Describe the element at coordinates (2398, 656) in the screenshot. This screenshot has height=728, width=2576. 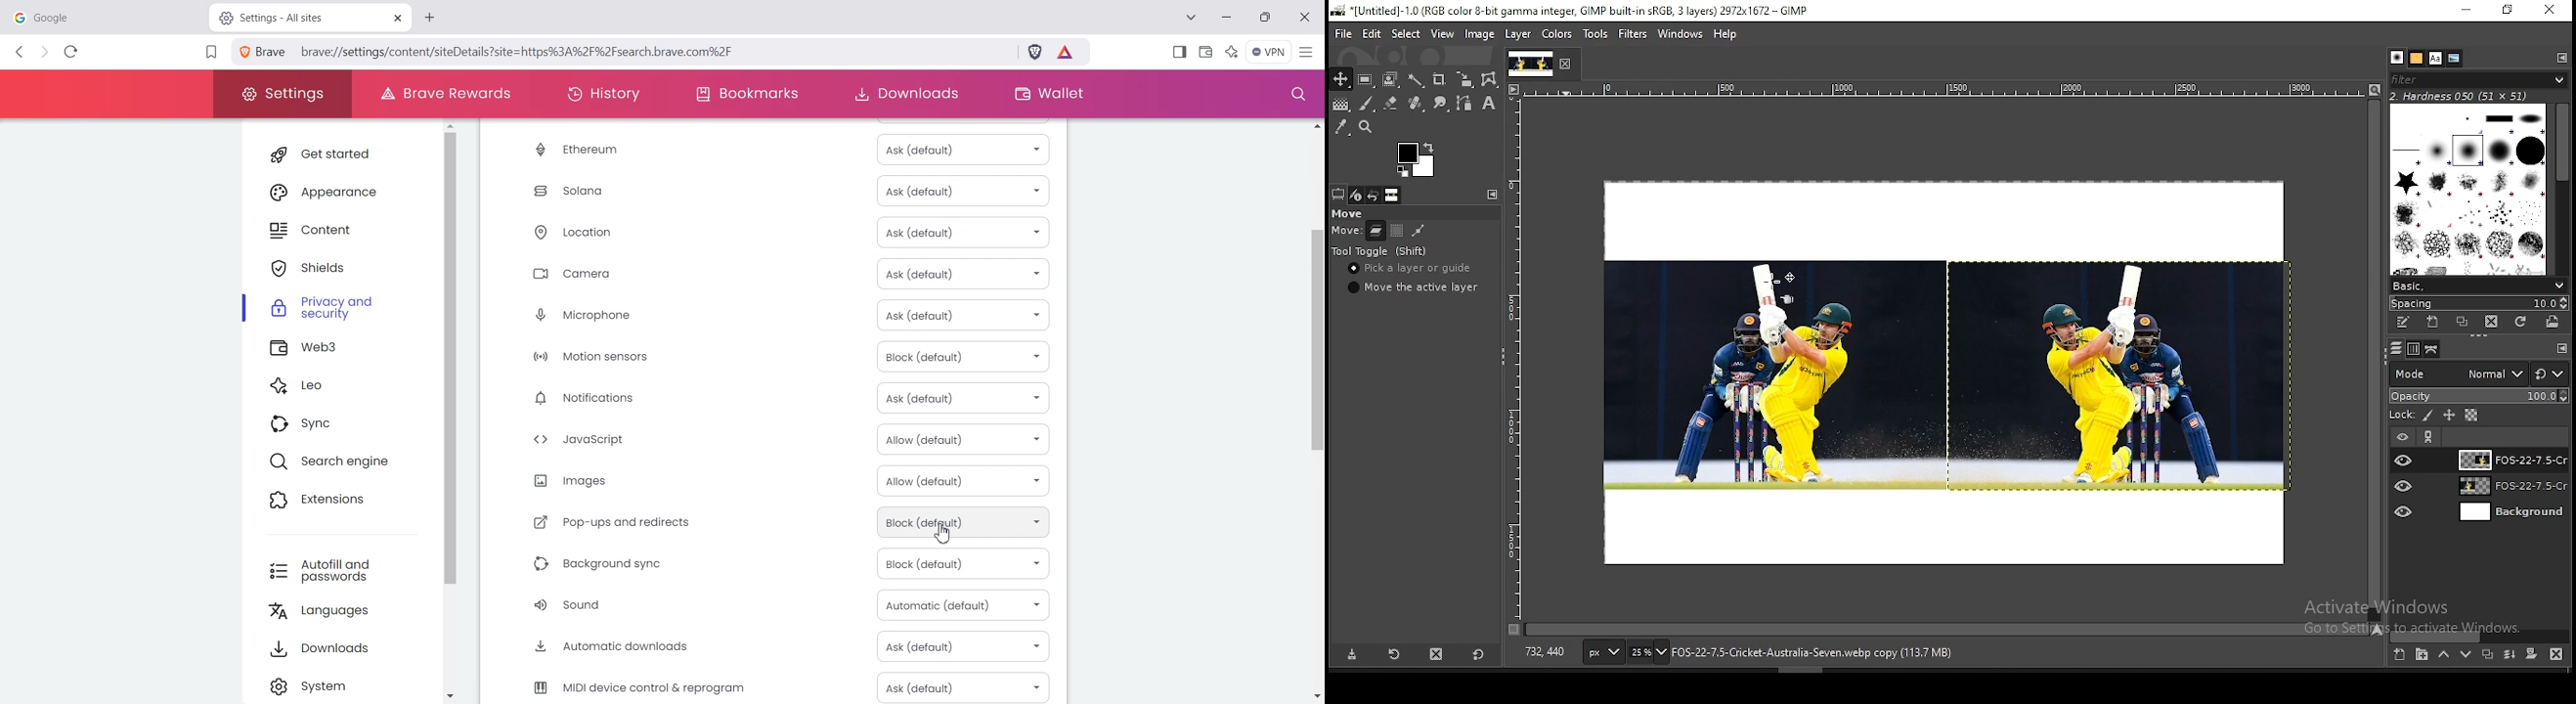
I see `new layer ` at that location.